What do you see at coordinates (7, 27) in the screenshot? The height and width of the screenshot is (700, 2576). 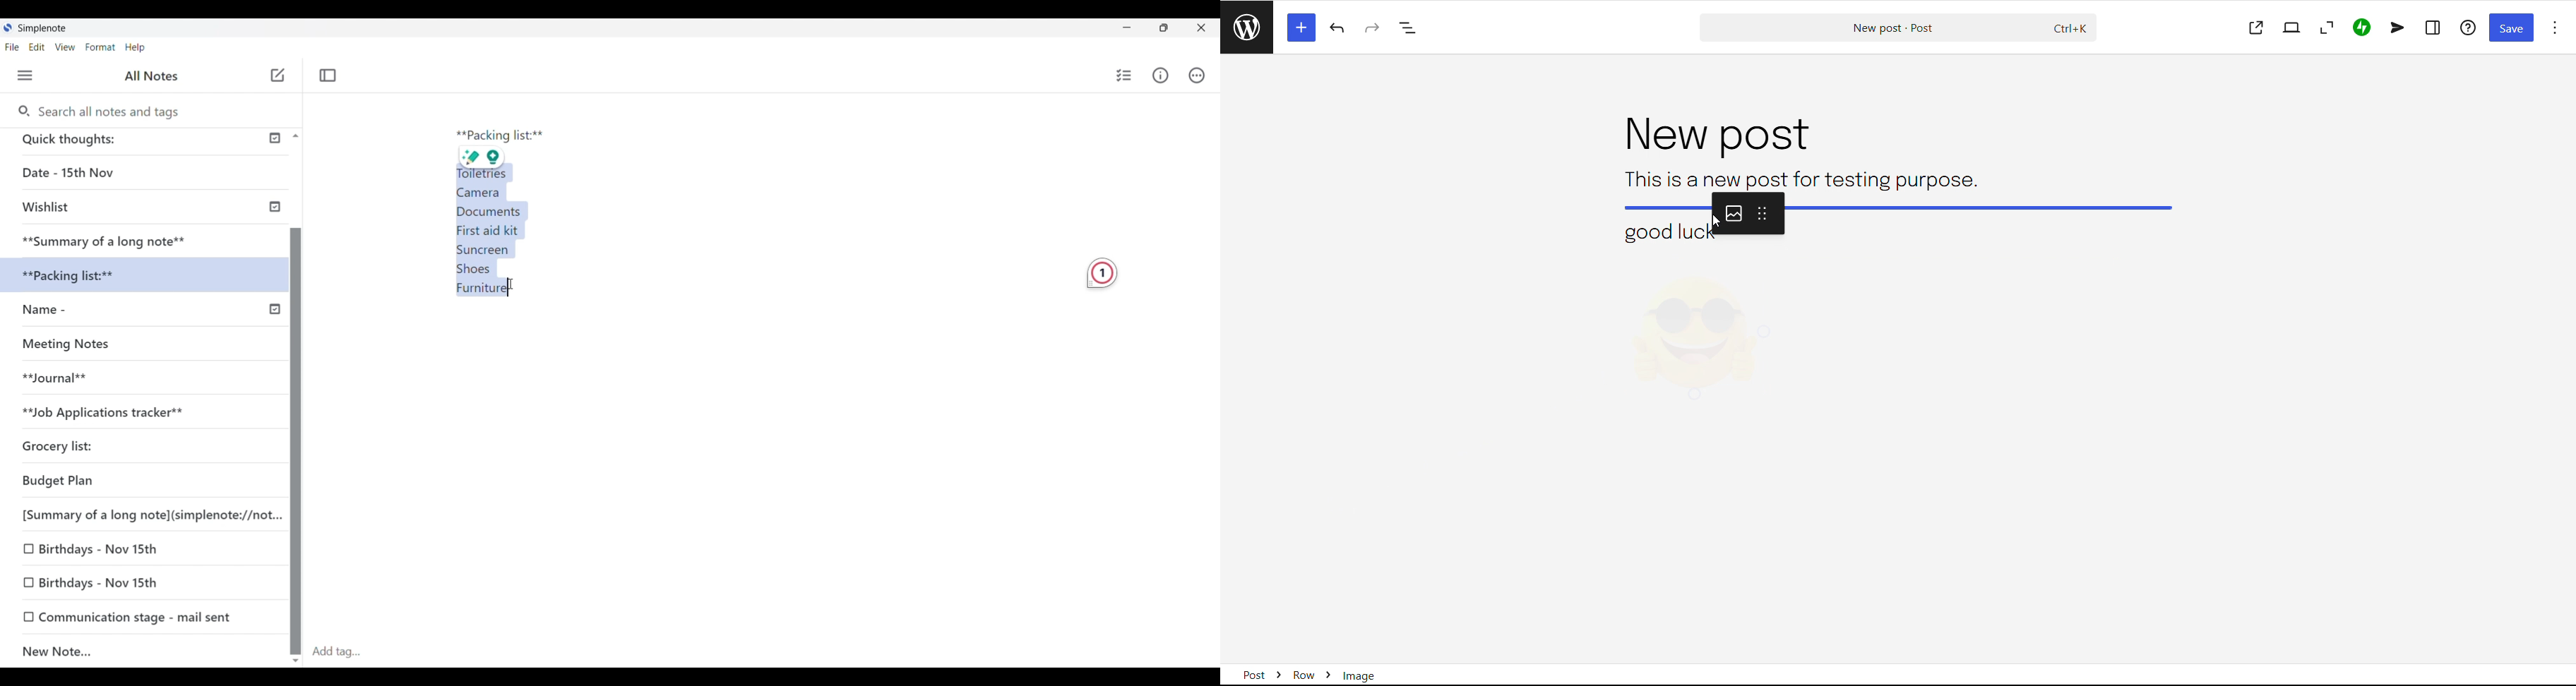 I see `Software logo` at bounding box center [7, 27].